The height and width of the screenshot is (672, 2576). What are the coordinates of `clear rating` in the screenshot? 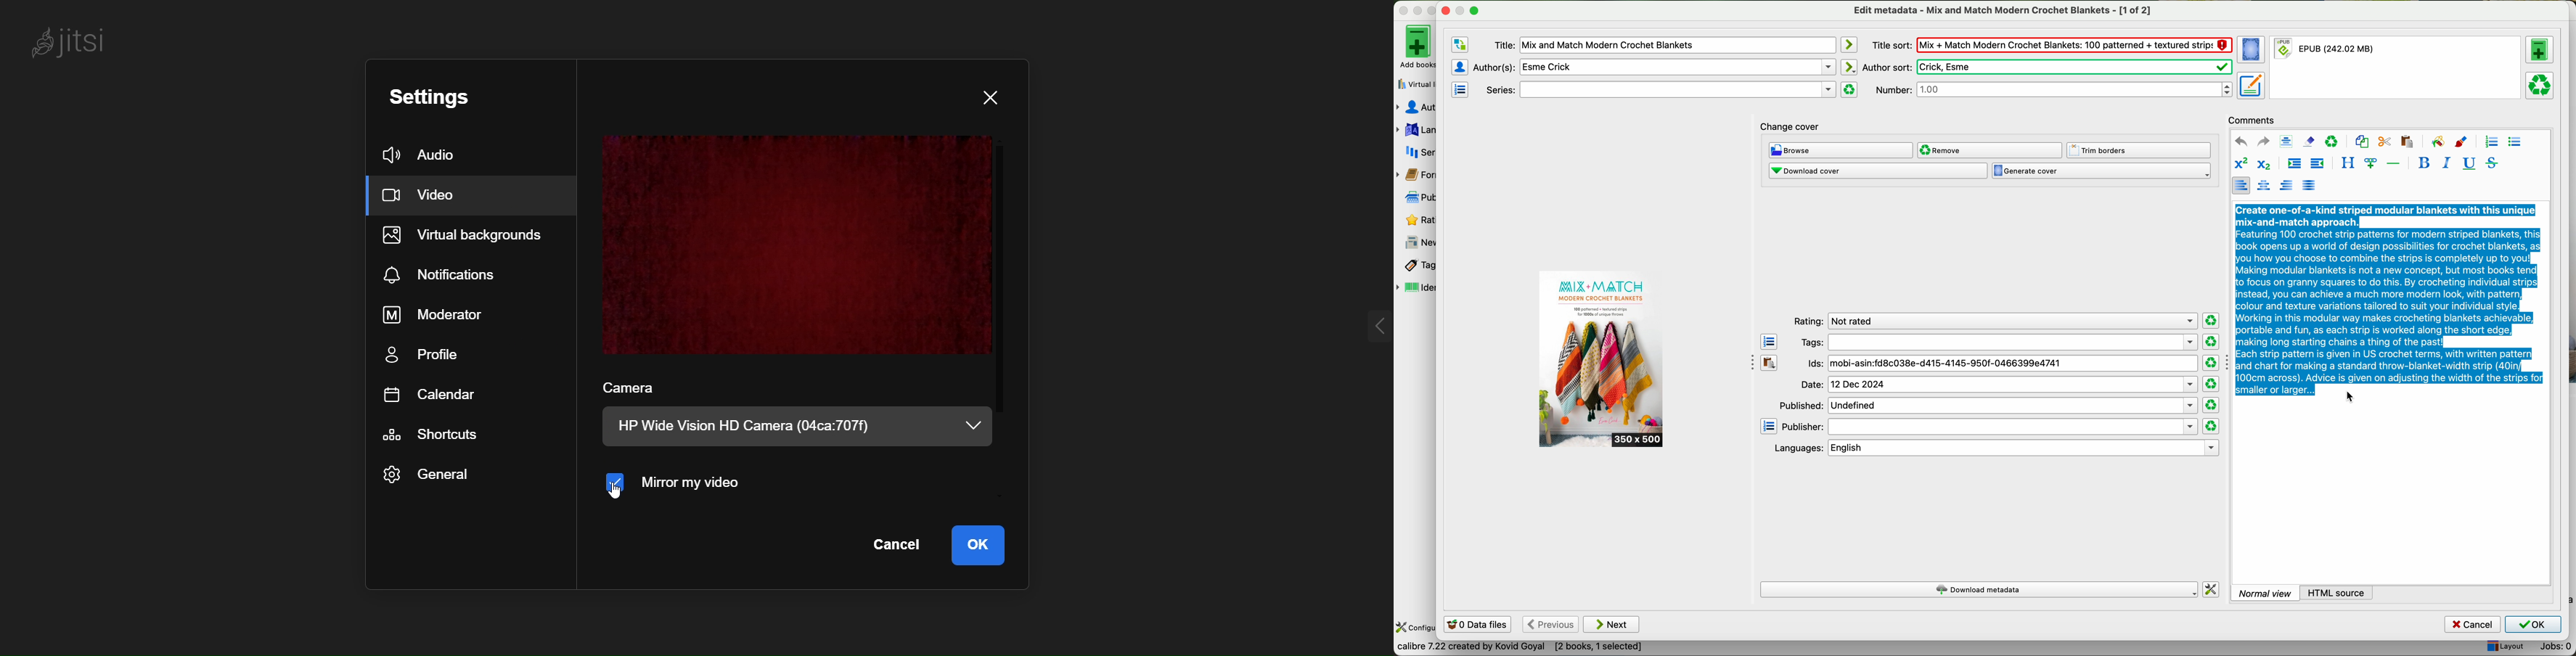 It's located at (2211, 384).